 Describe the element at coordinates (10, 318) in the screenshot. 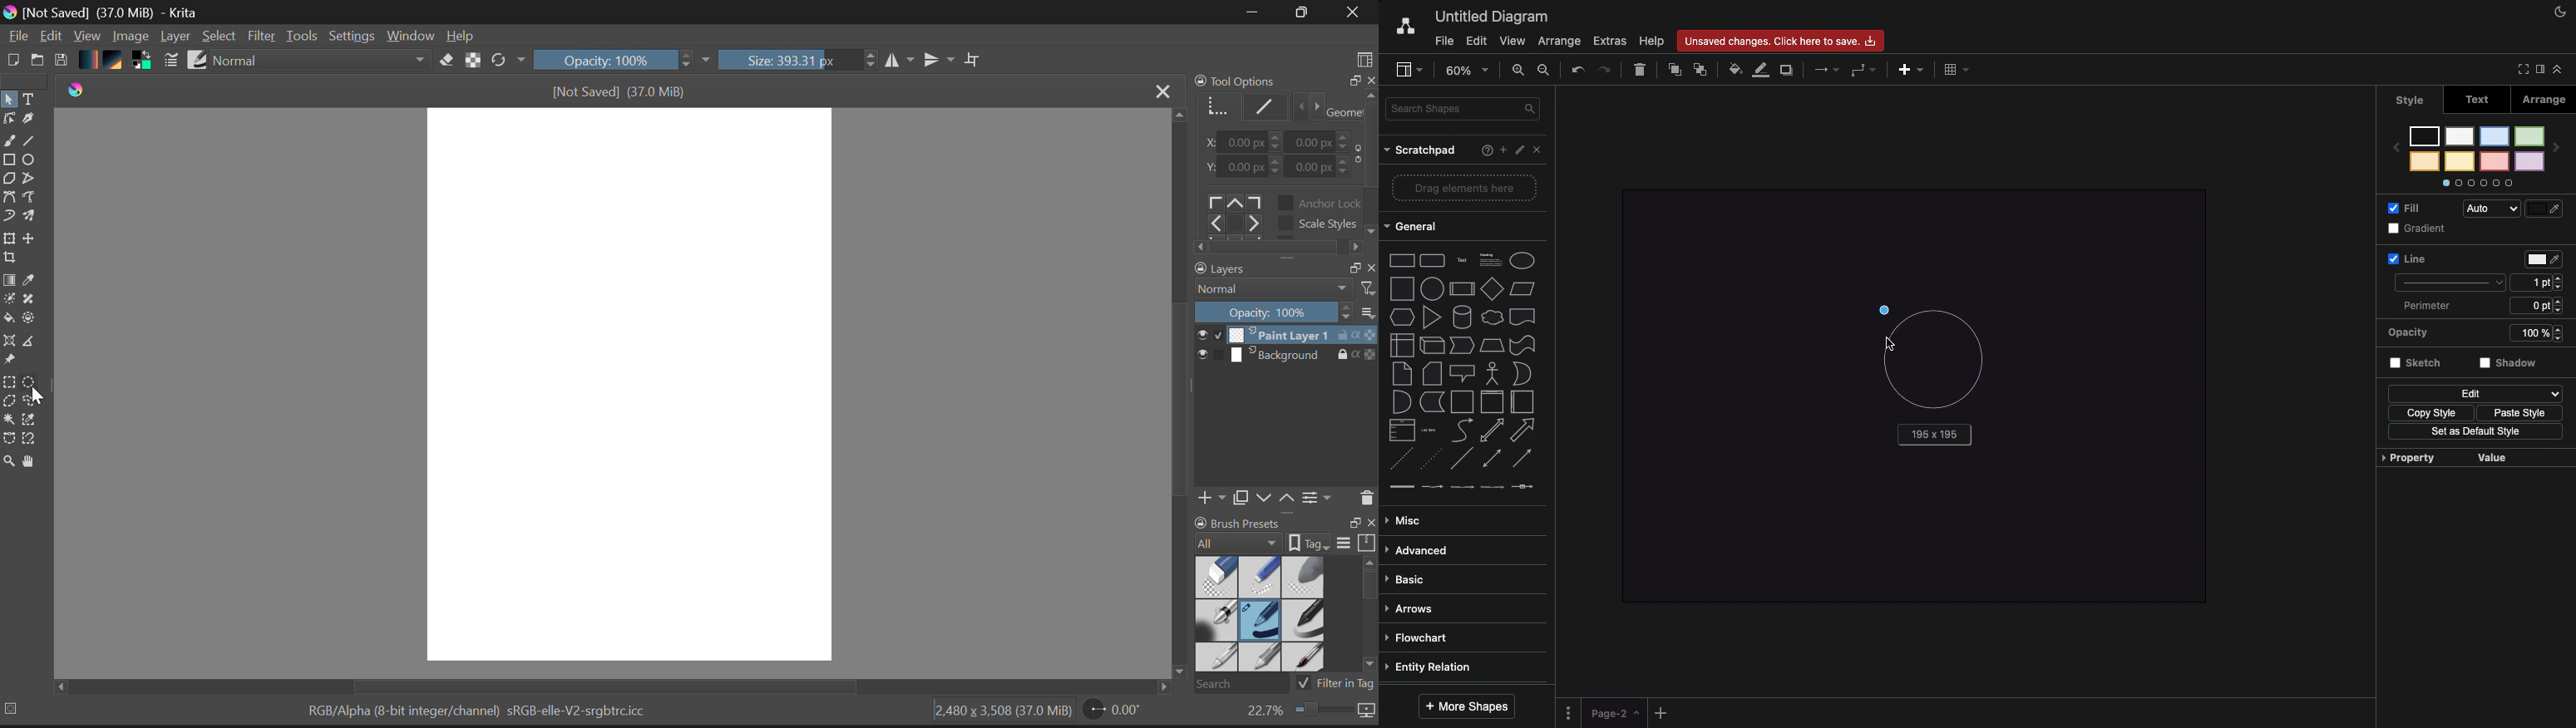

I see `Fill` at that location.